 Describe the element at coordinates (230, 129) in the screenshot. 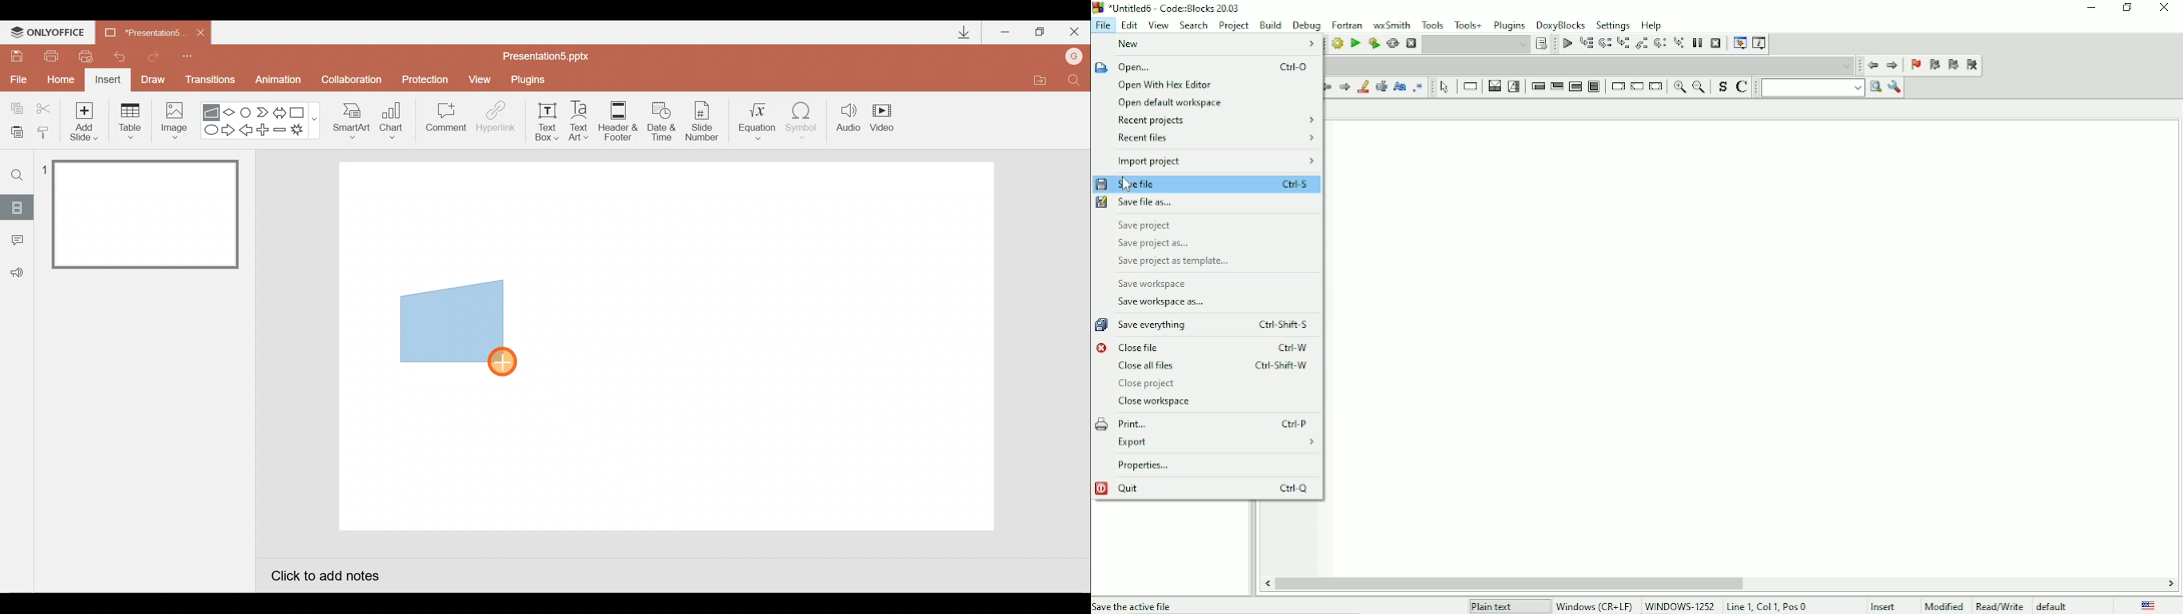

I see `Right arrow` at that location.